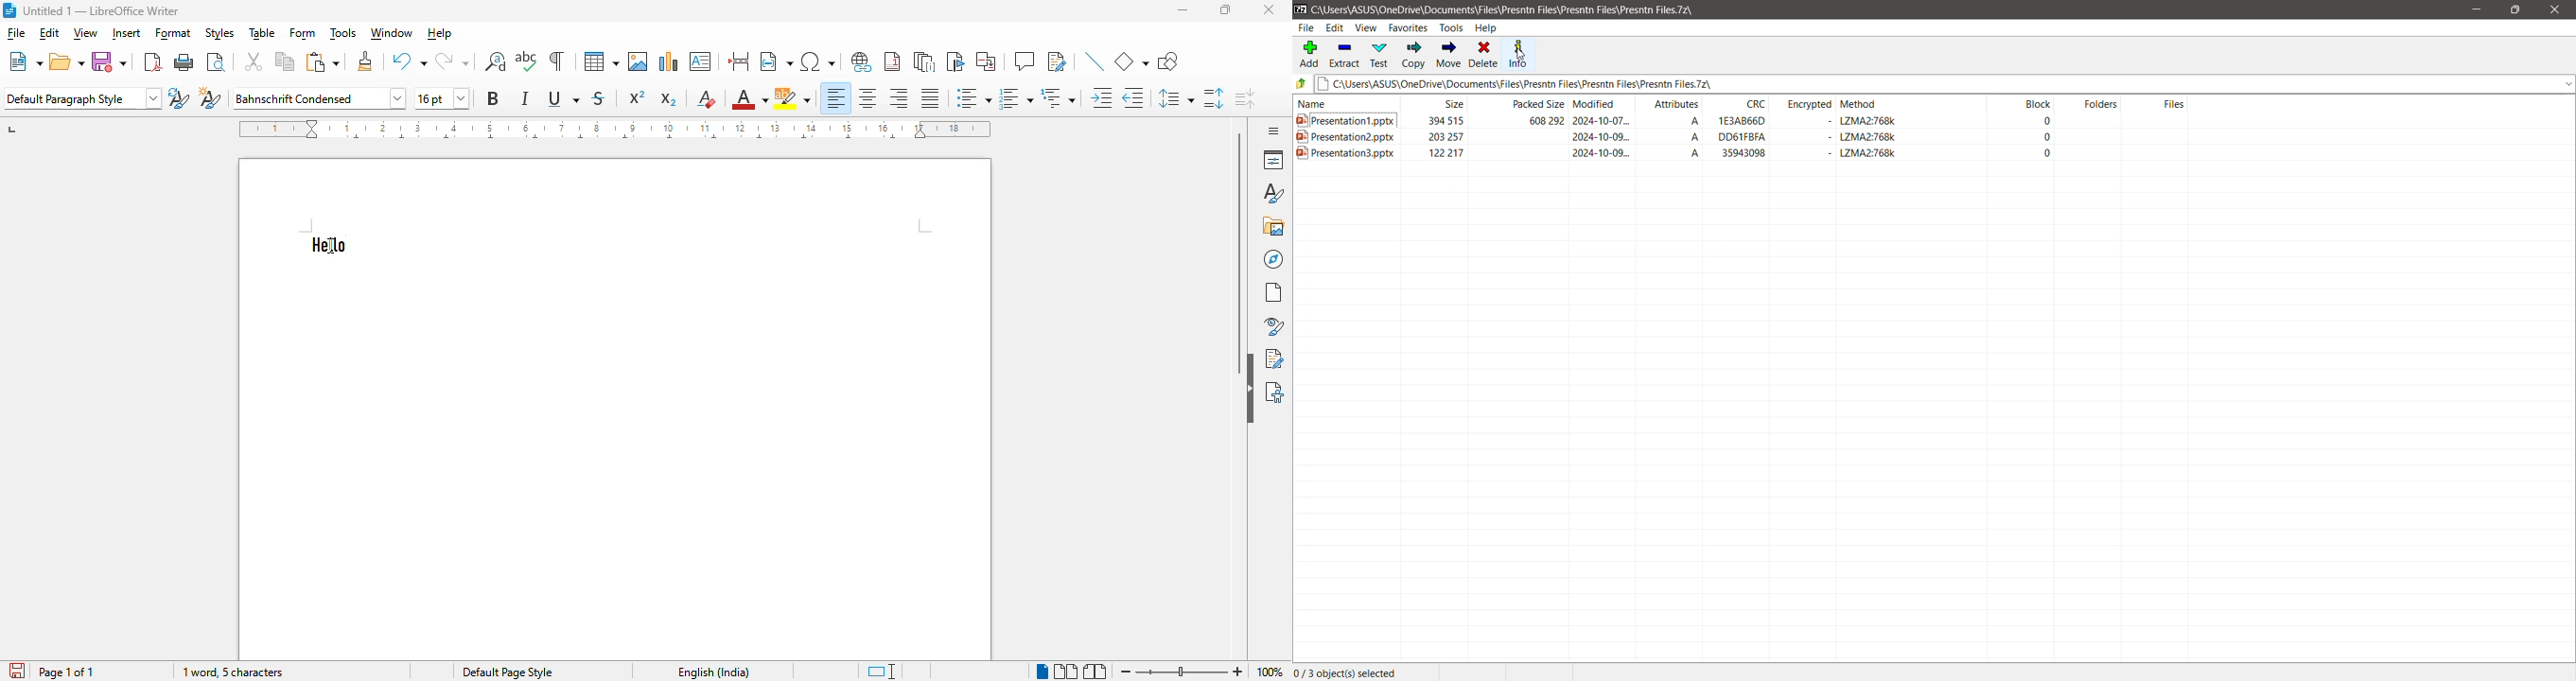 This screenshot has width=2576, height=700. I want to click on c\Users\ASUS\OneDrive\Documents\Files\Presntn Files\Presntn Files\presntn, so click(1945, 86).